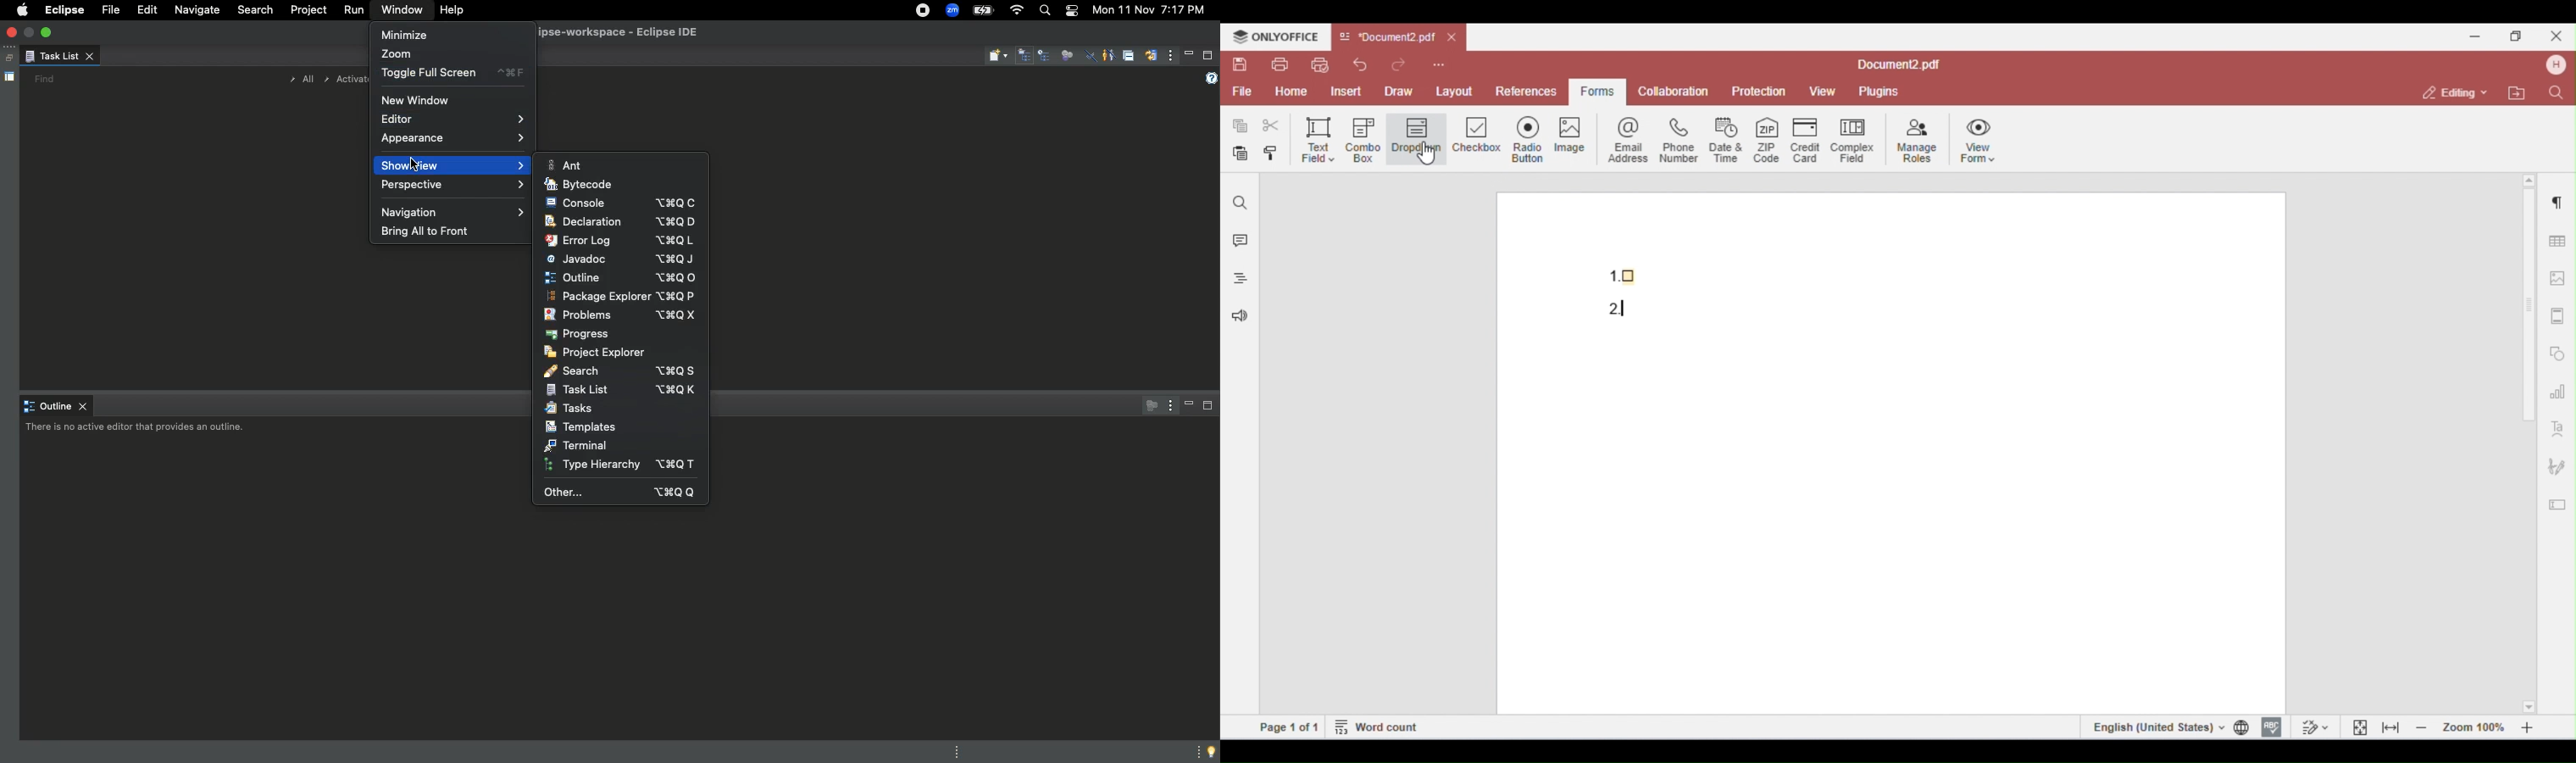  What do you see at coordinates (1046, 57) in the screenshot?
I see `Scheduled` at bounding box center [1046, 57].